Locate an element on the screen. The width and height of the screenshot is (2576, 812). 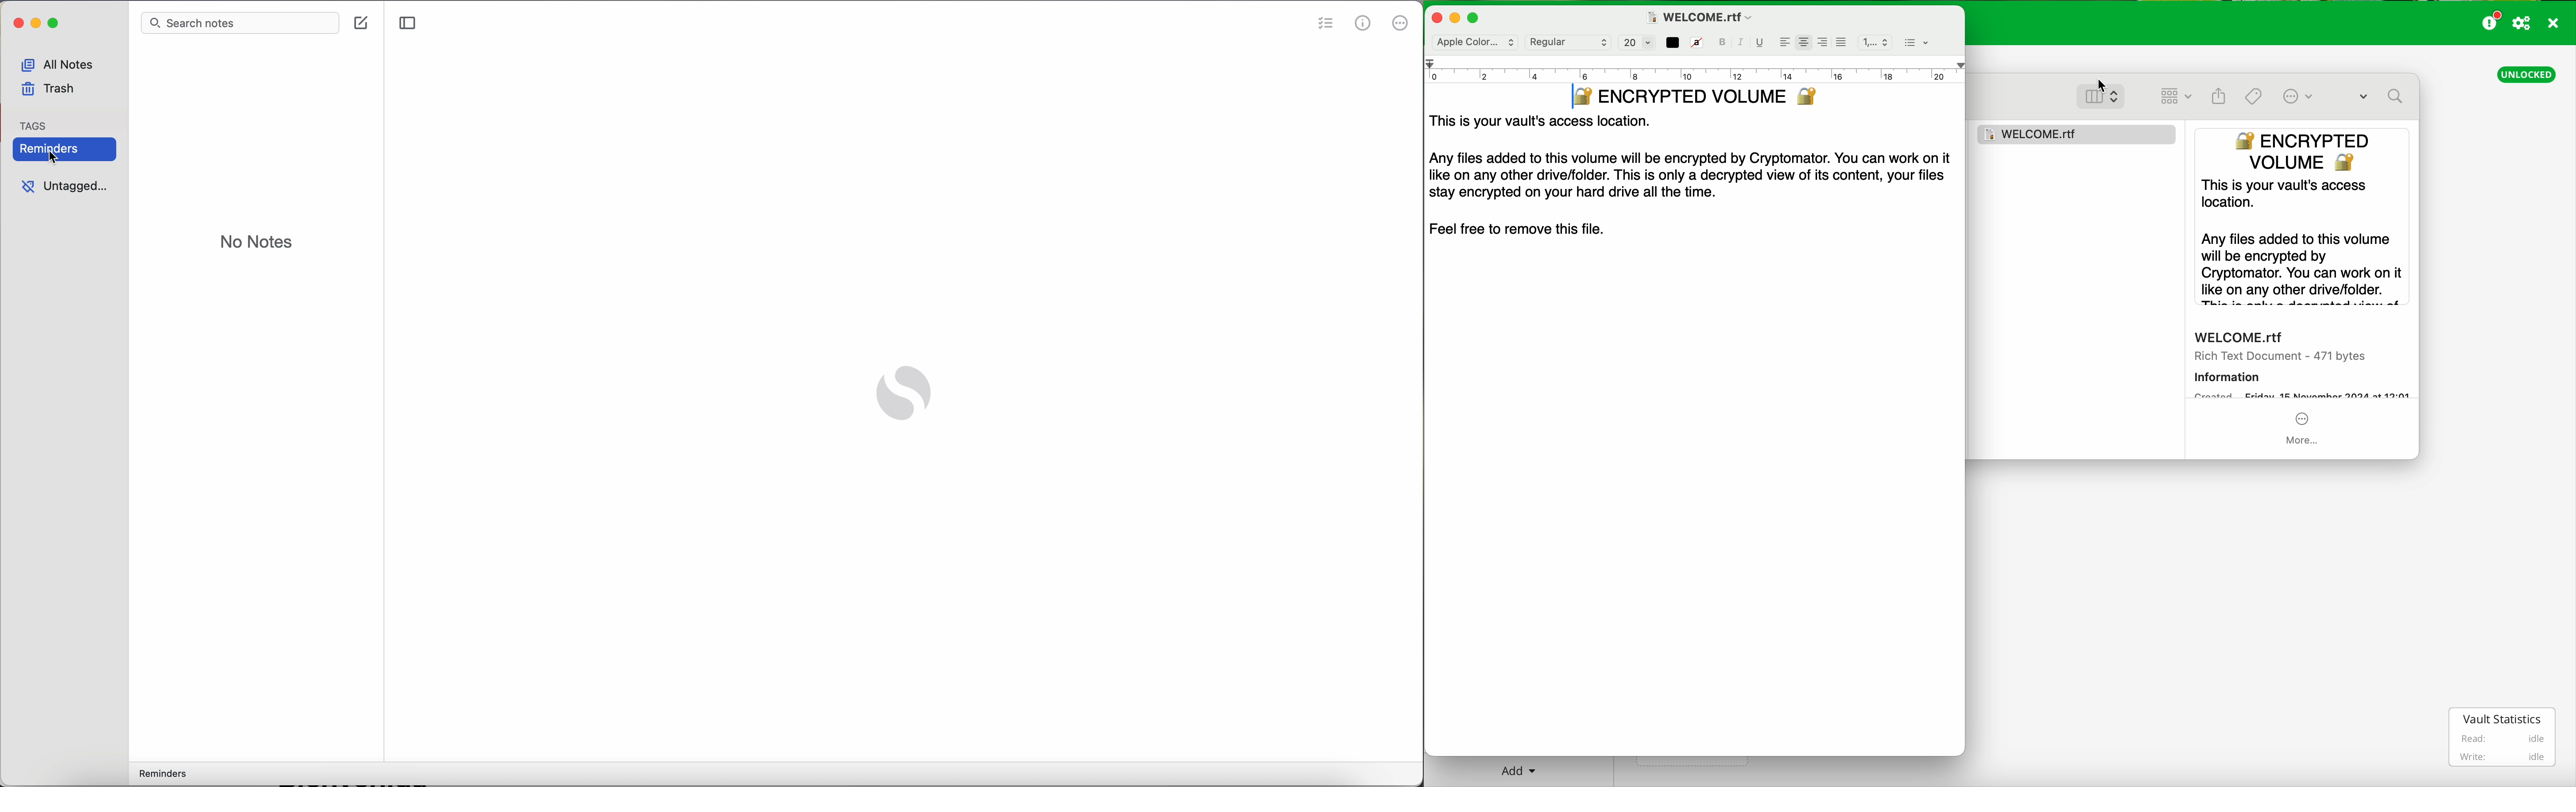
center is located at coordinates (1802, 39).